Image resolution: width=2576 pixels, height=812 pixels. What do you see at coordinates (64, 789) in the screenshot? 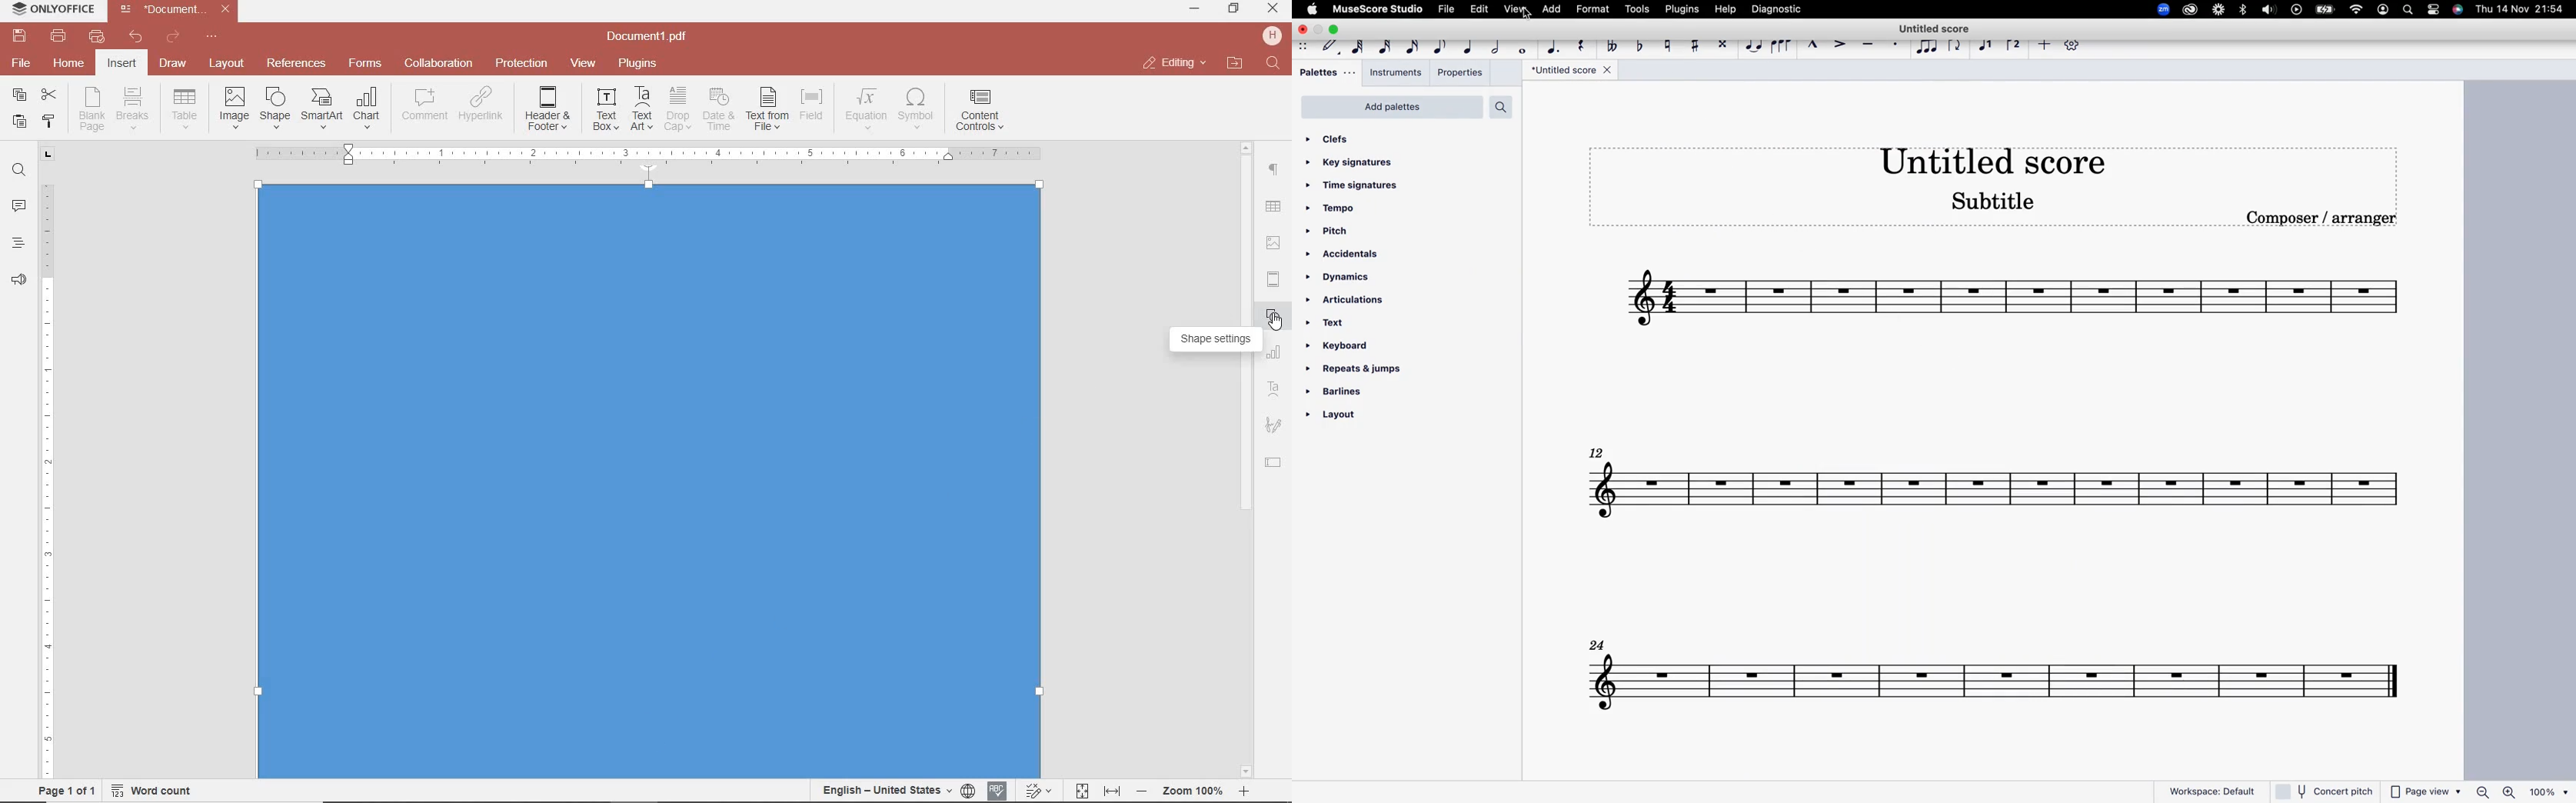
I see `page 1 of 1` at bounding box center [64, 789].